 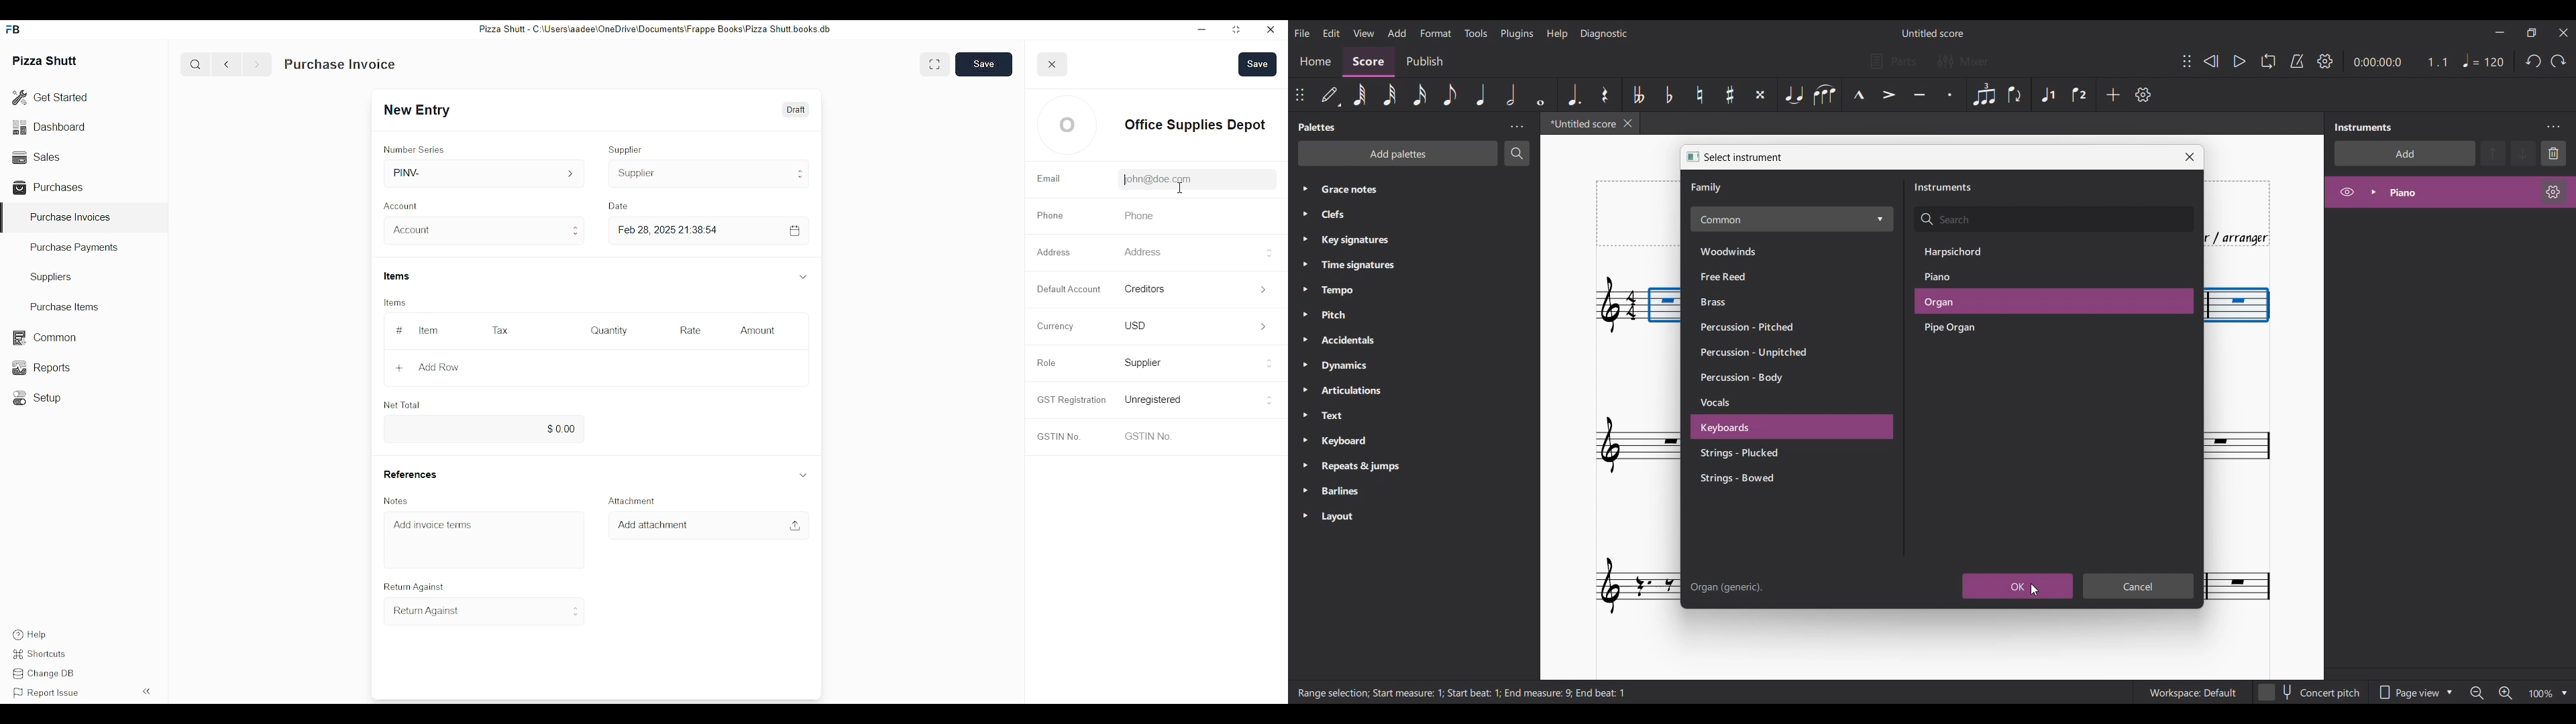 What do you see at coordinates (35, 156) in the screenshot?
I see `Sales` at bounding box center [35, 156].